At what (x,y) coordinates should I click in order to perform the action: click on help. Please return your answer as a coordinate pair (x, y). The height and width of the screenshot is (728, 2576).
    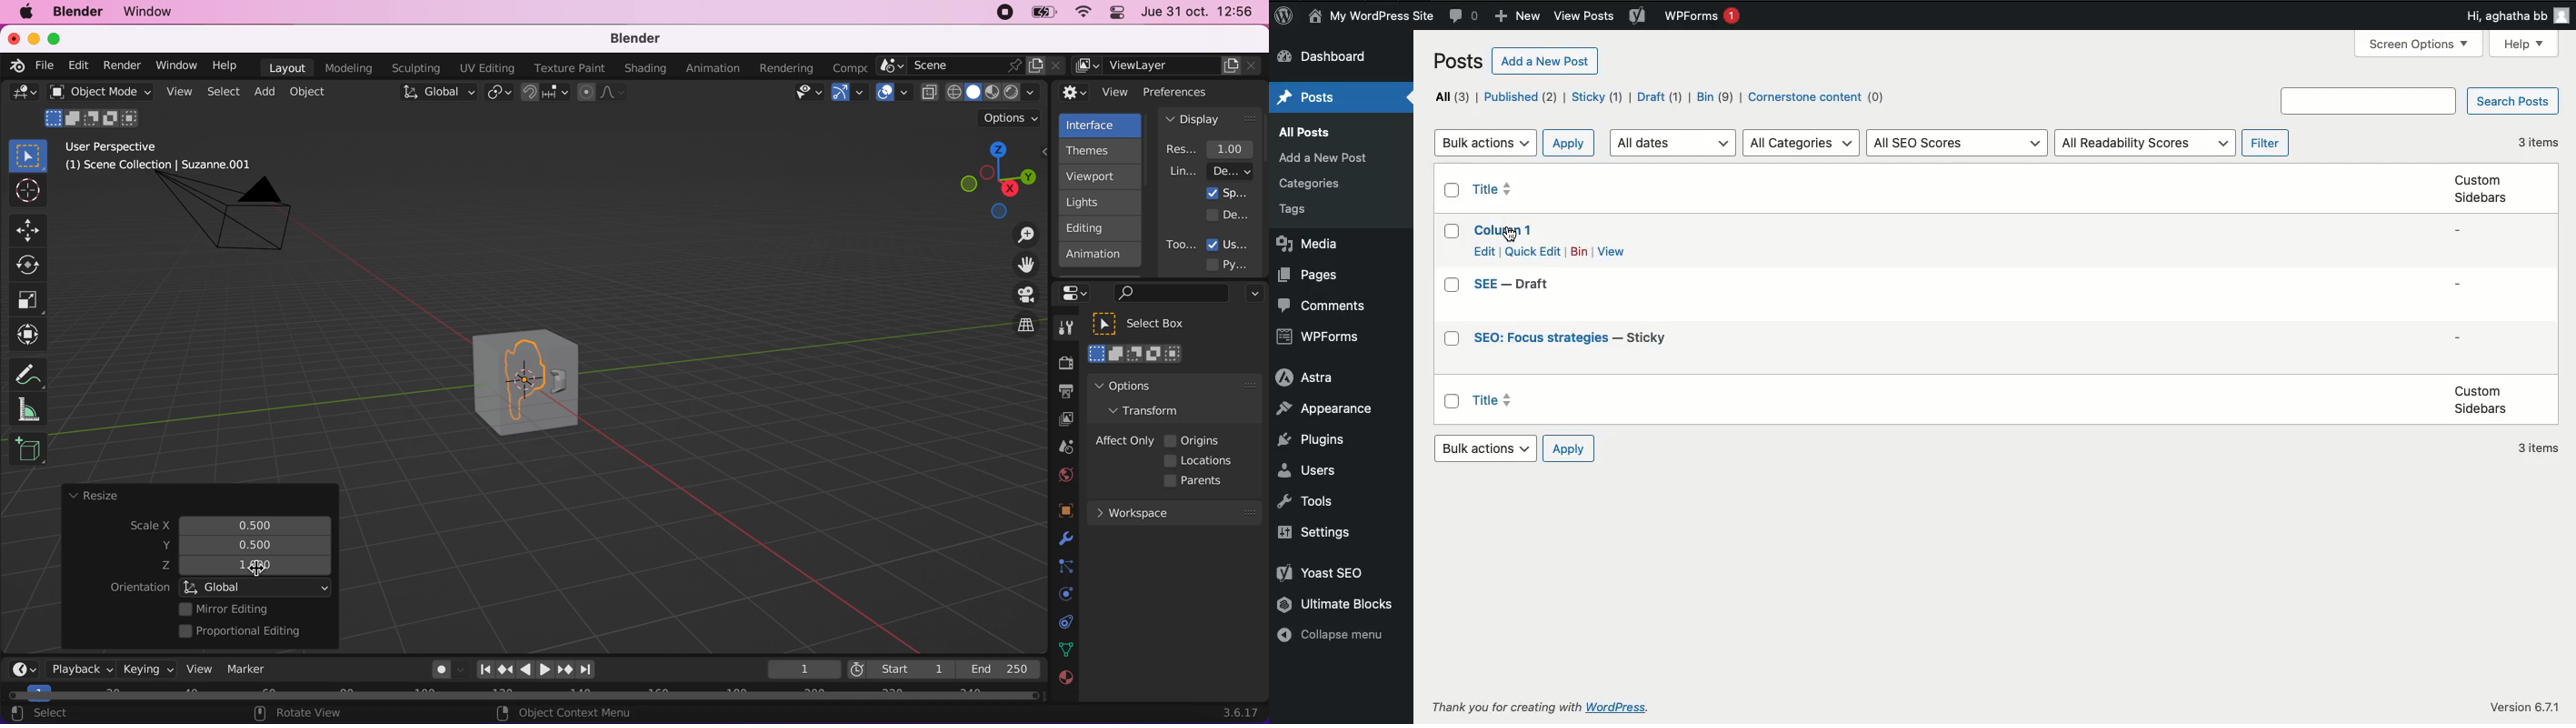
    Looking at the image, I should click on (225, 65).